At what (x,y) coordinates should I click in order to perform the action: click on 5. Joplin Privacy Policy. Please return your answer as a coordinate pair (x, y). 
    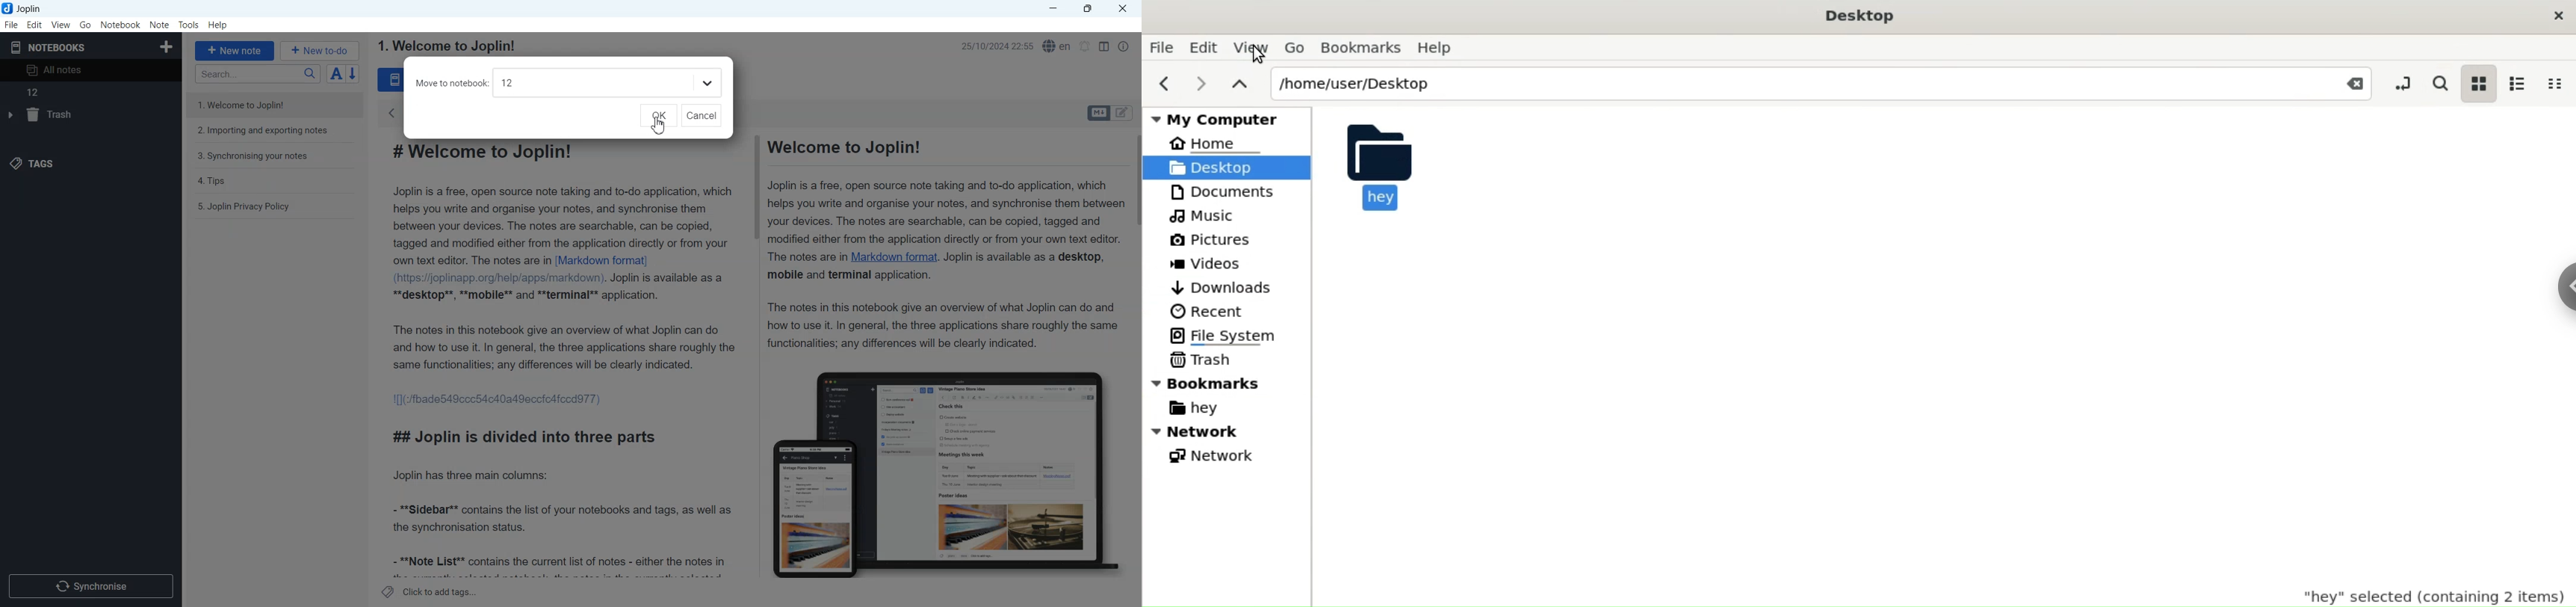
    Looking at the image, I should click on (244, 206).